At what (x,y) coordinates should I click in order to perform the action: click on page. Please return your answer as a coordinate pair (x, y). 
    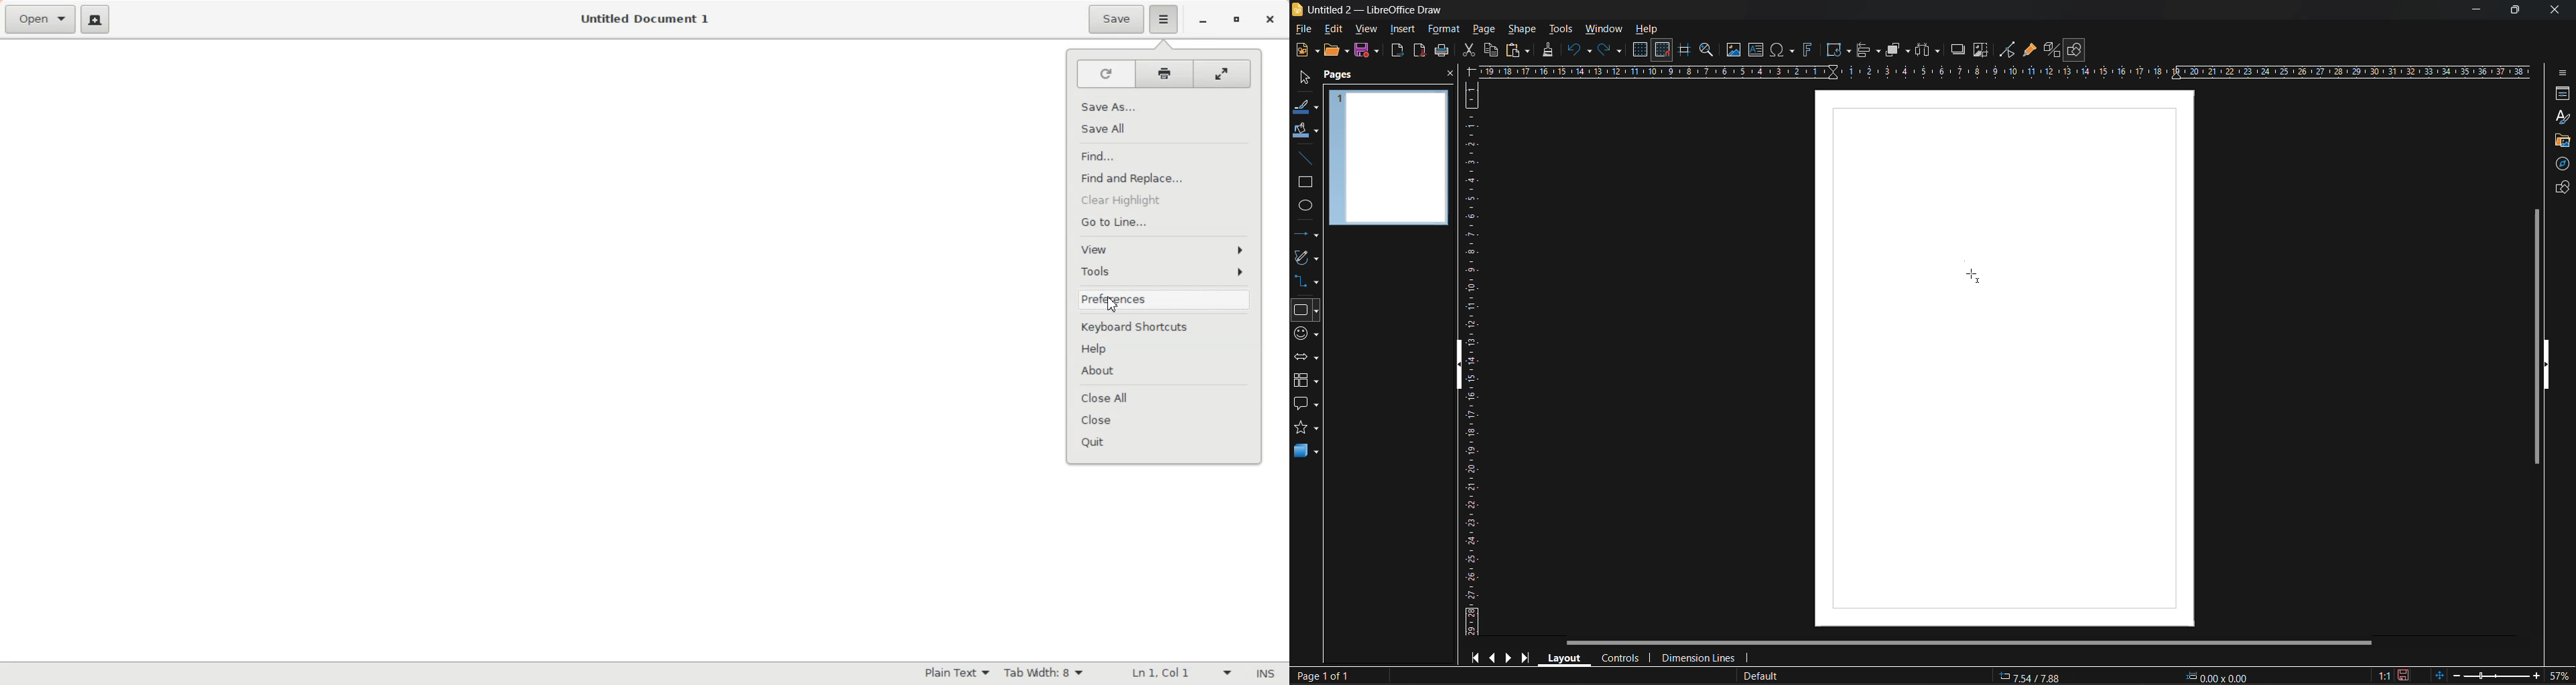
    Looking at the image, I should click on (1484, 28).